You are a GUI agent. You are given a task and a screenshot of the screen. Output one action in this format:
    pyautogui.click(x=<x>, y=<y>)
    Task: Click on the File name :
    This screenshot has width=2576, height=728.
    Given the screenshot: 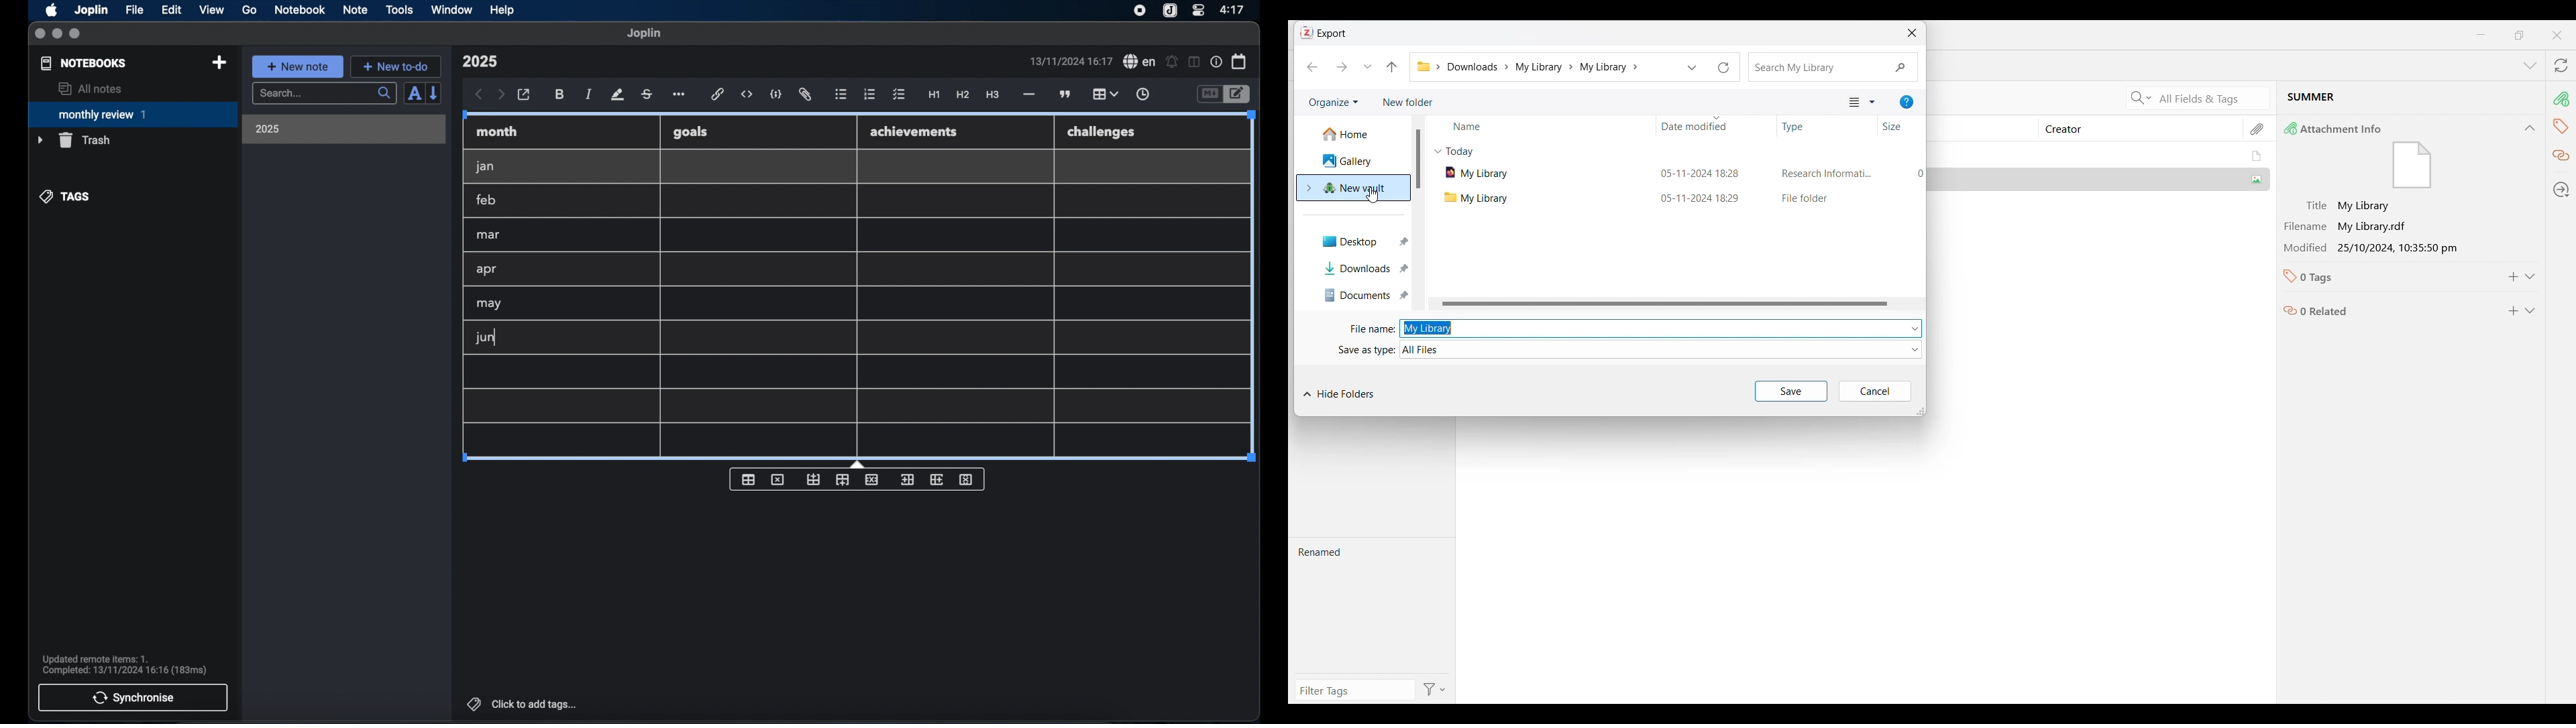 What is the action you would take?
    pyautogui.click(x=1368, y=329)
    